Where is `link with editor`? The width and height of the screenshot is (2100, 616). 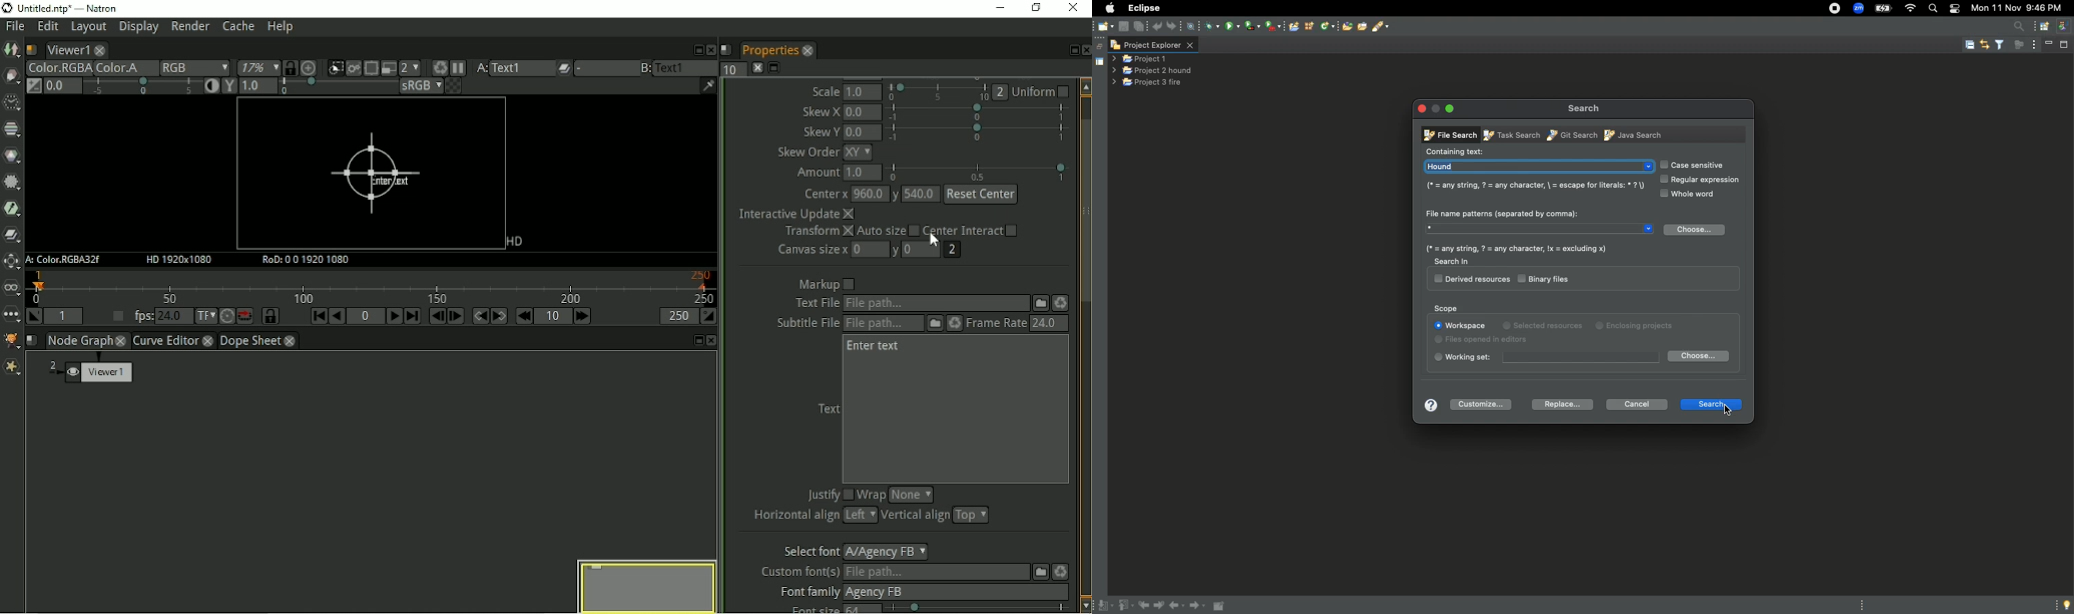
link with editor is located at coordinates (1984, 44).